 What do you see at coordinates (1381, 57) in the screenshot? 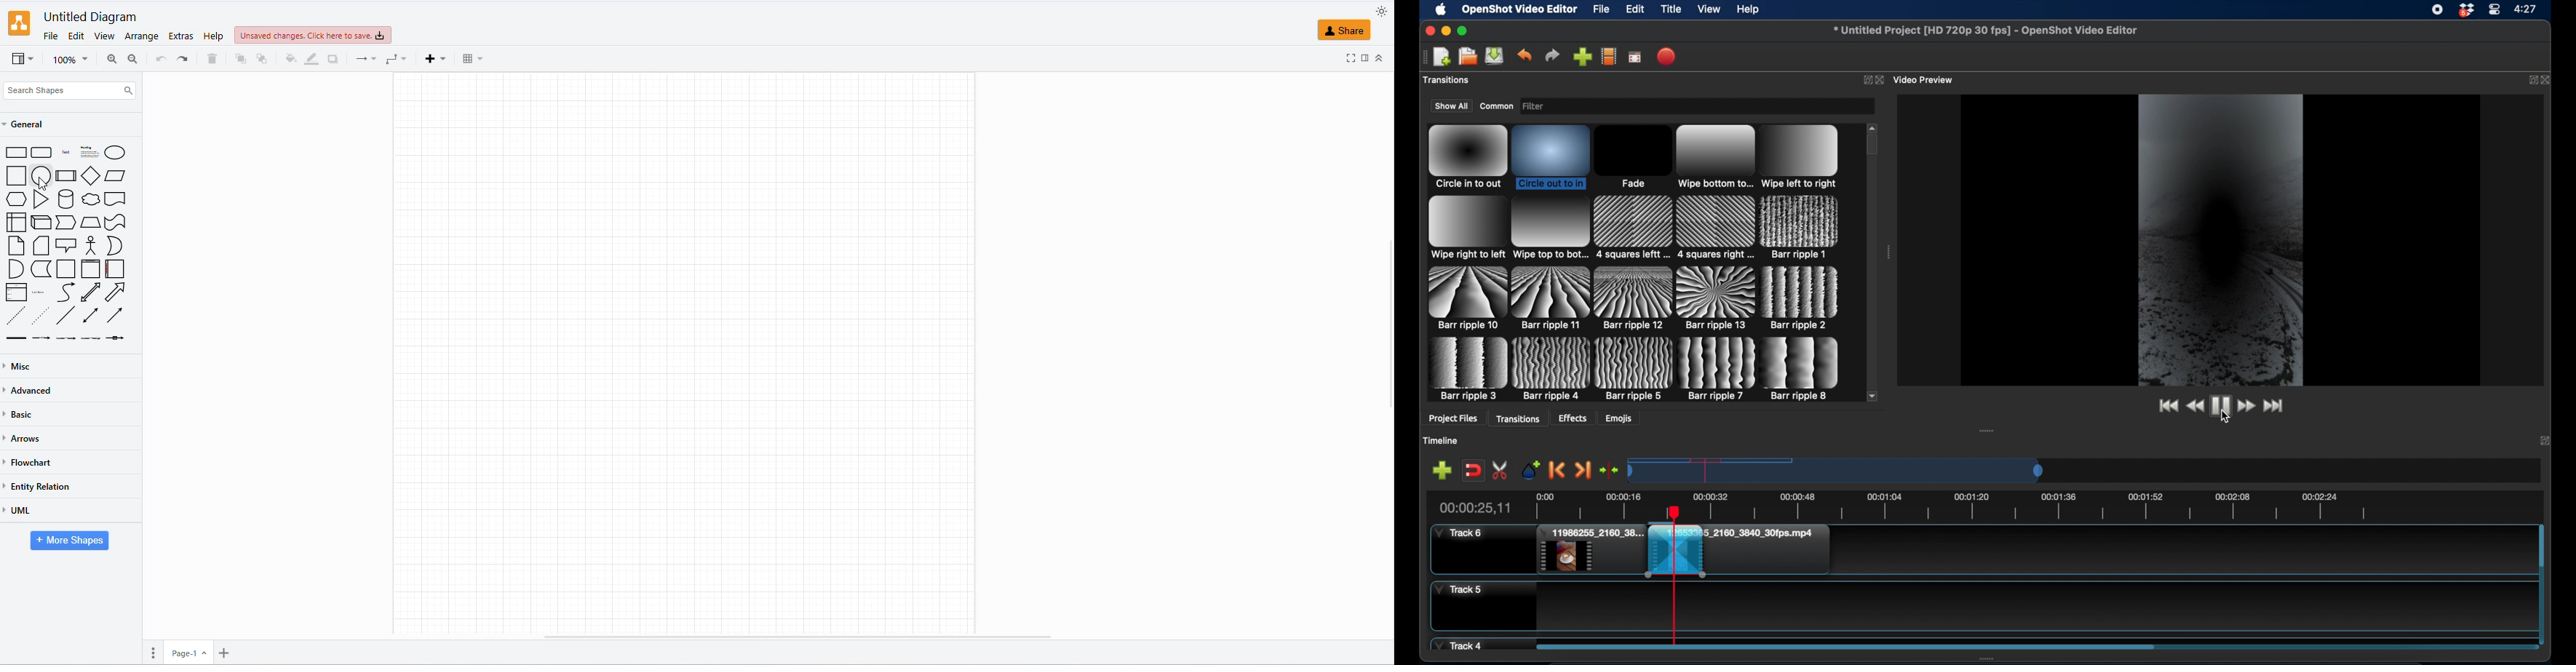
I see `COLLAPSE` at bounding box center [1381, 57].